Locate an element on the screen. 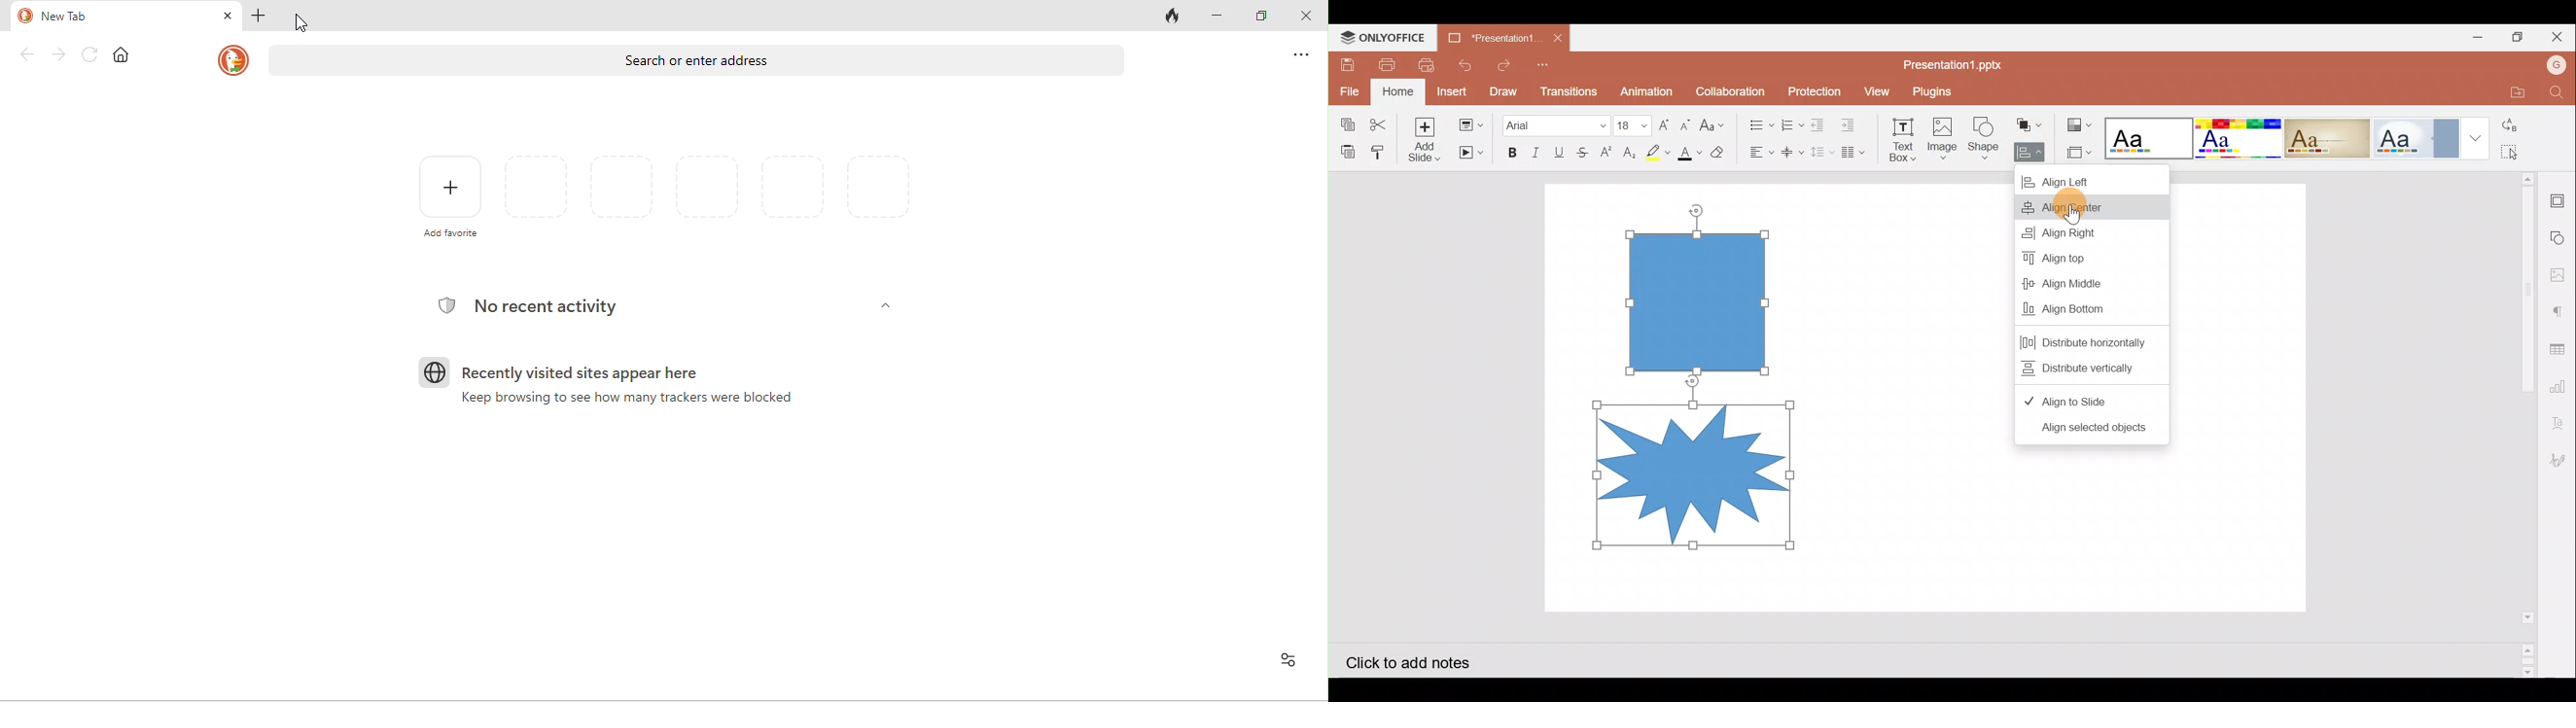 This screenshot has width=2576, height=728. View is located at coordinates (1875, 90).